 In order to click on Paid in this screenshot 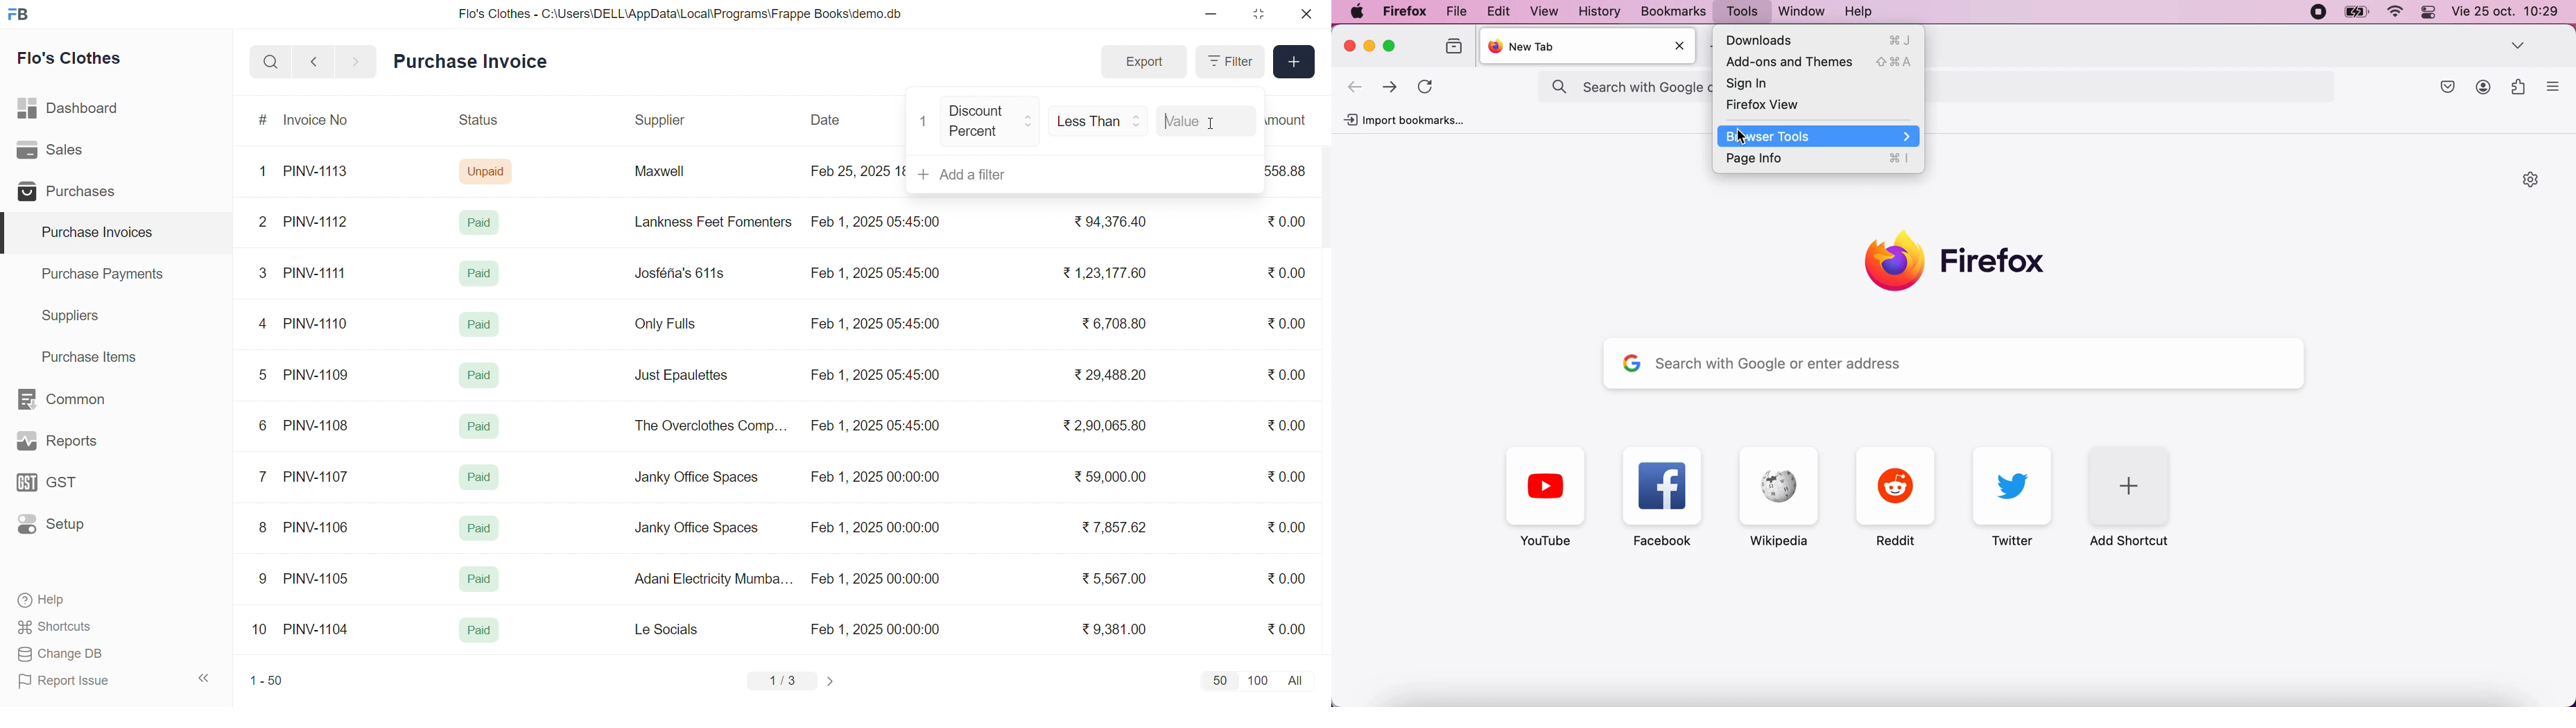, I will do `click(483, 222)`.